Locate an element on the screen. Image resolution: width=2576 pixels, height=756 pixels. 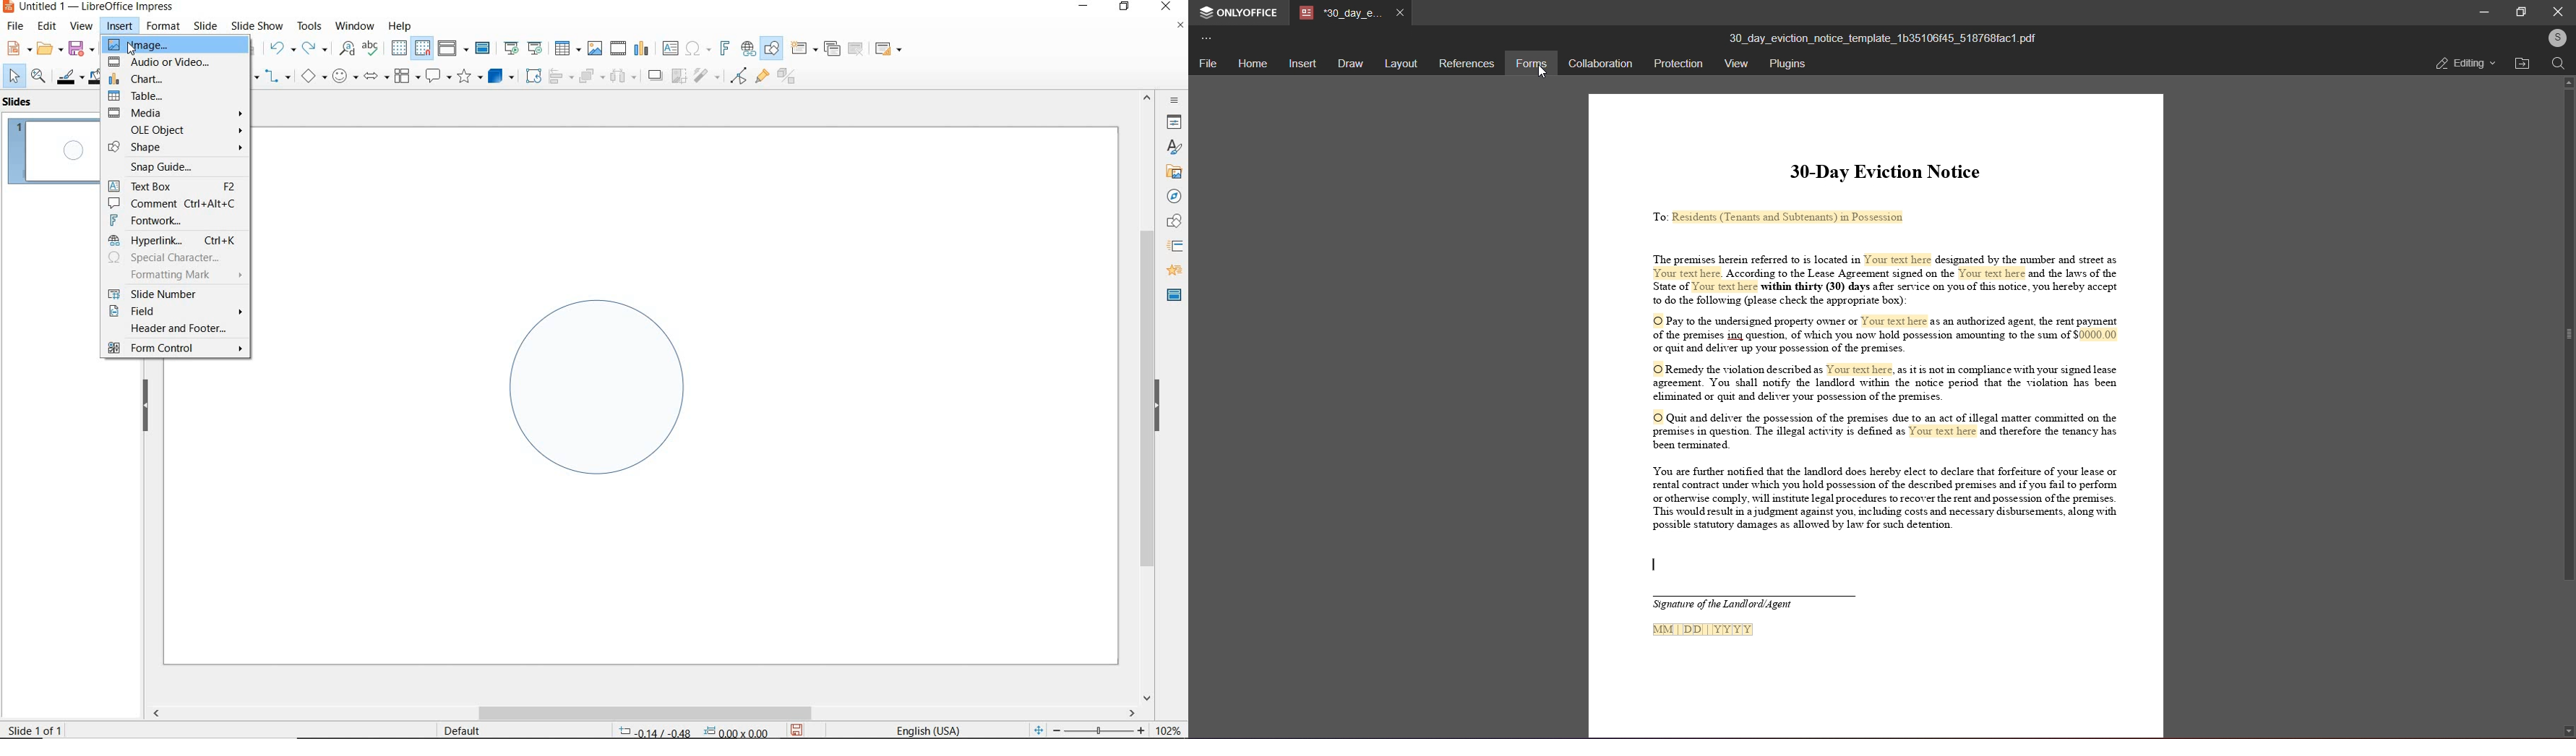
insert hyperlink is located at coordinates (749, 49).